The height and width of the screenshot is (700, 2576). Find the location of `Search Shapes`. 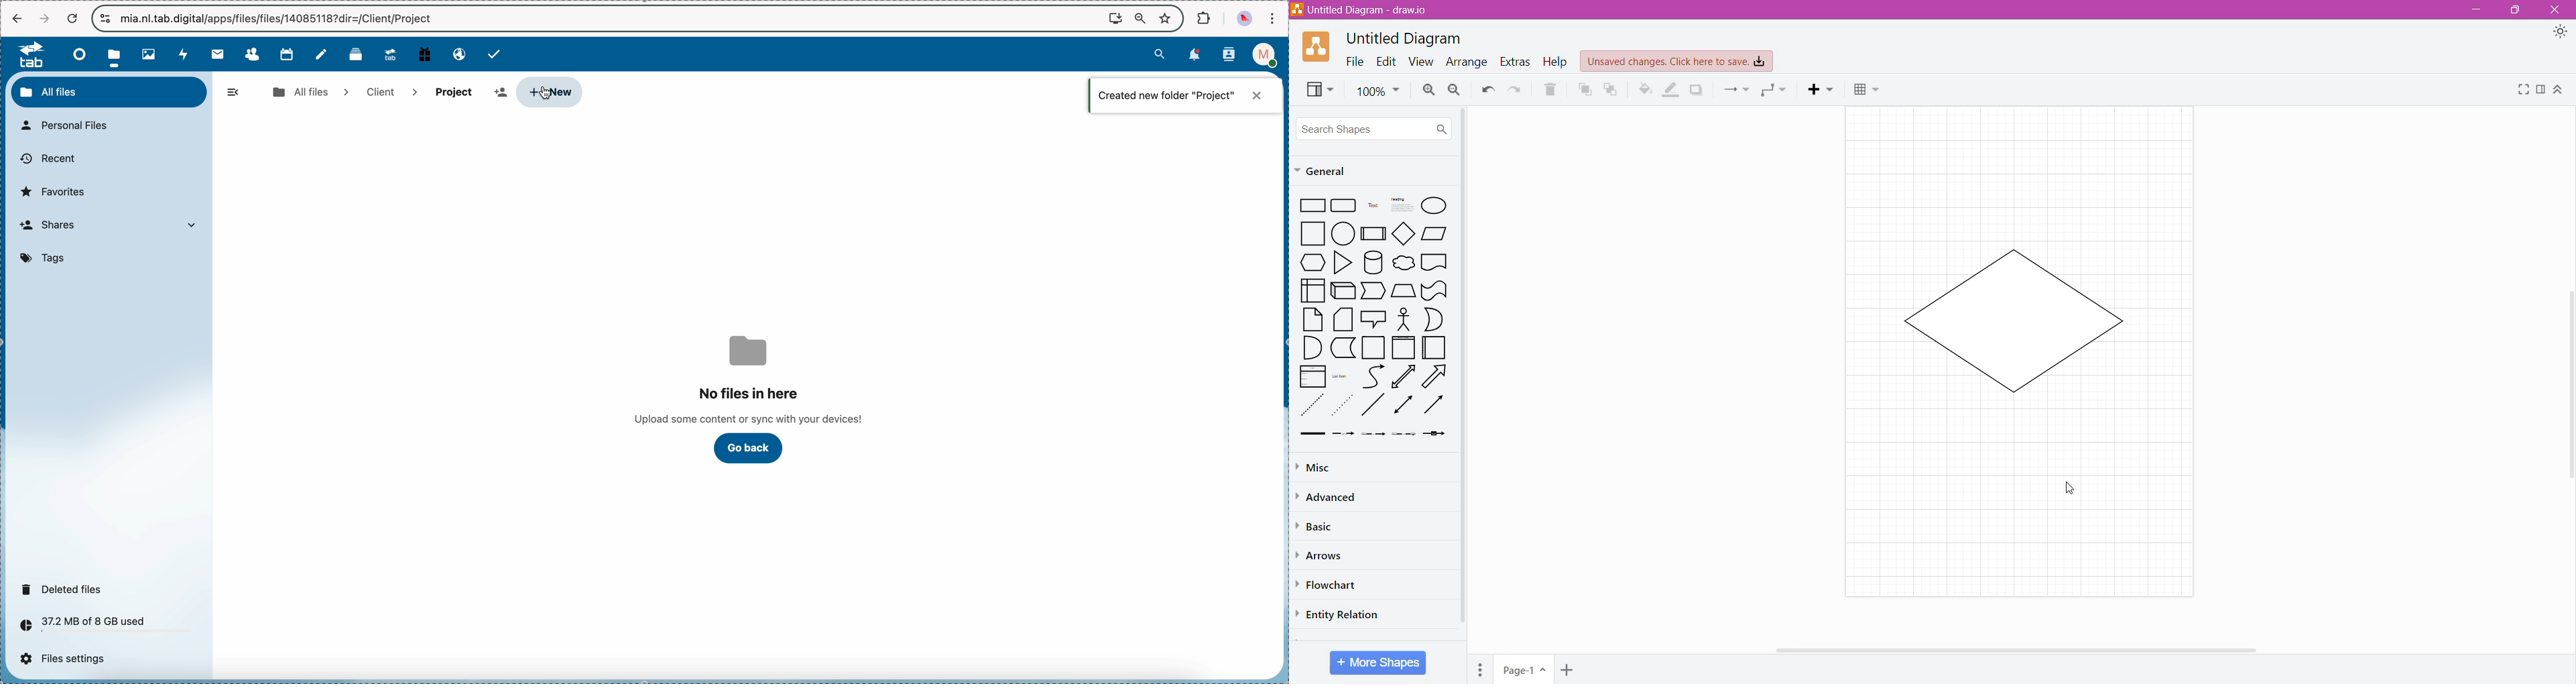

Search Shapes is located at coordinates (1375, 127).